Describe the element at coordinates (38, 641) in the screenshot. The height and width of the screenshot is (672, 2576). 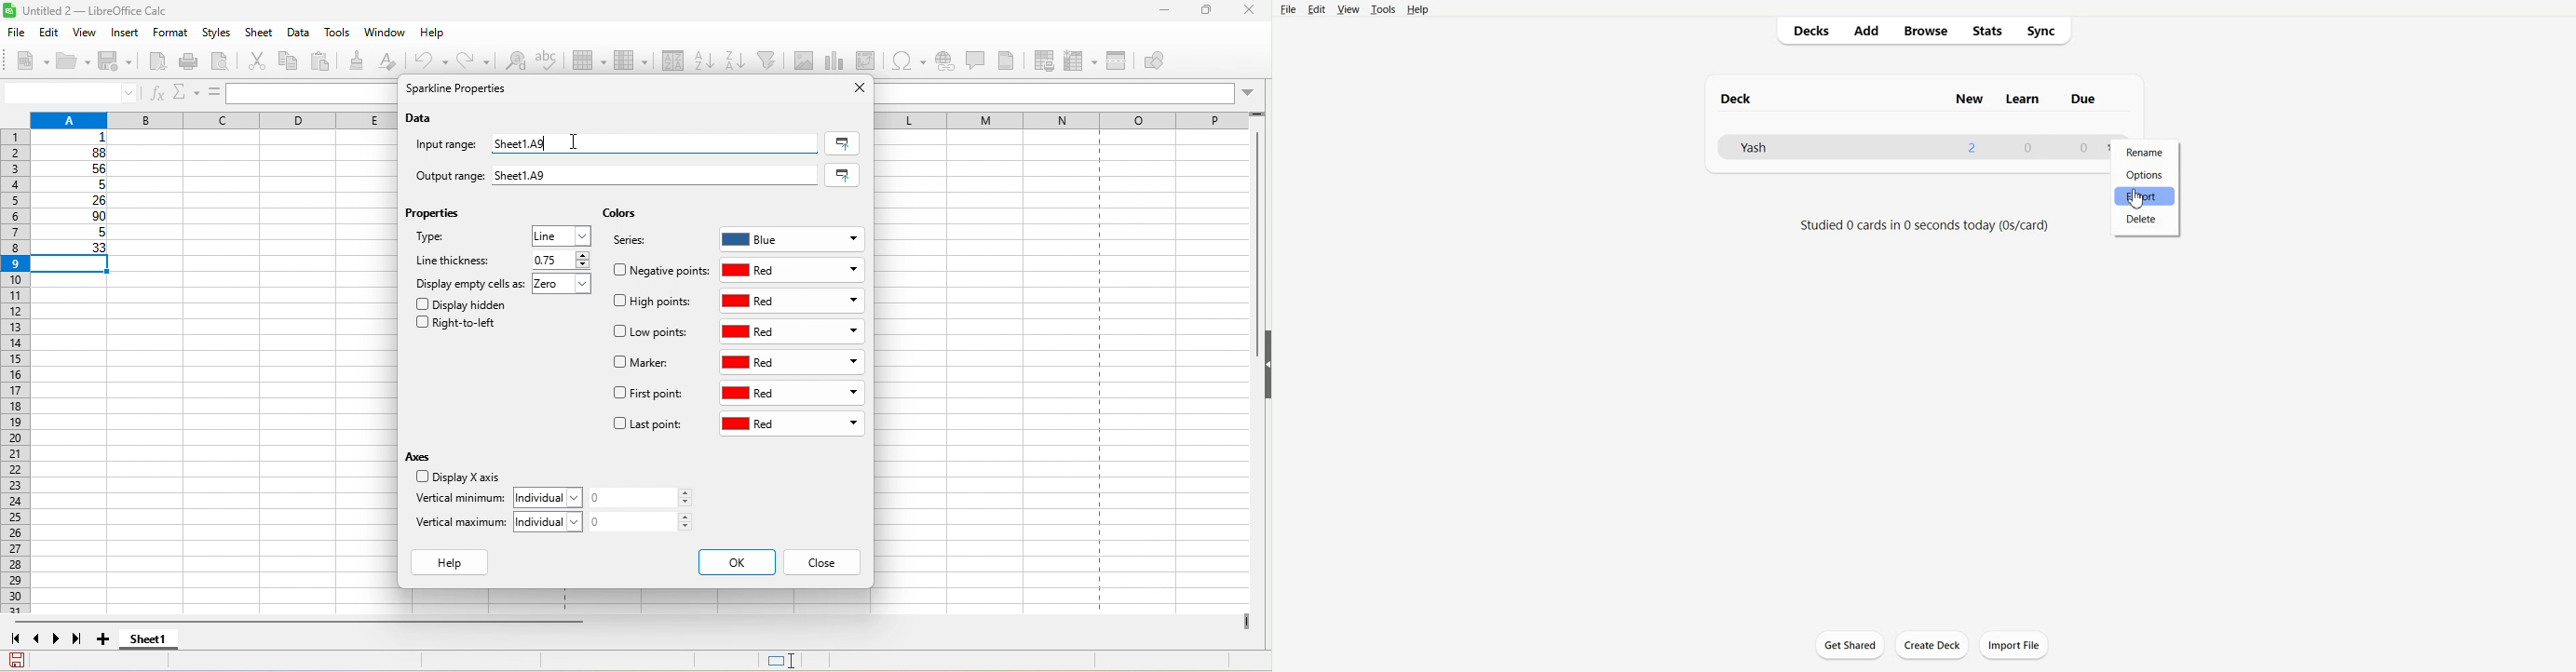
I see `scroll to previous sheet` at that location.